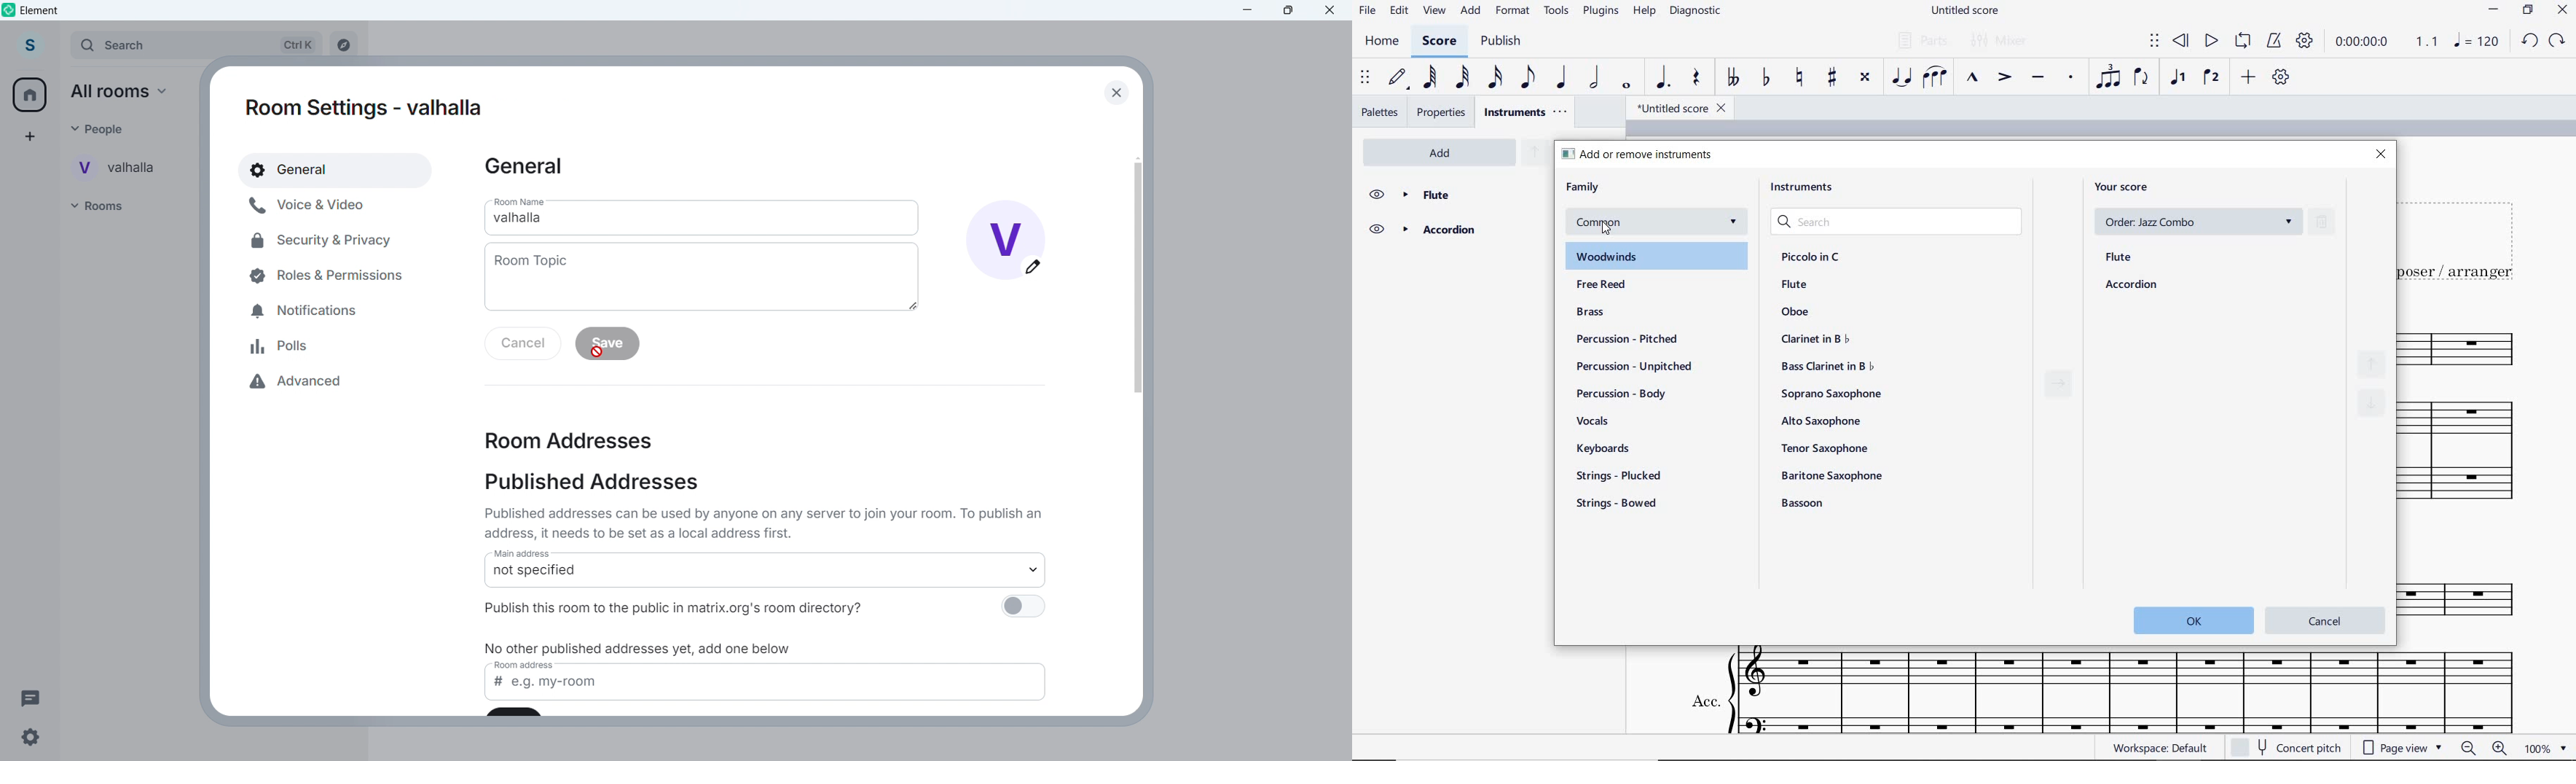 Image resolution: width=2576 pixels, height=784 pixels. I want to click on percussion - pitched, so click(1628, 339).